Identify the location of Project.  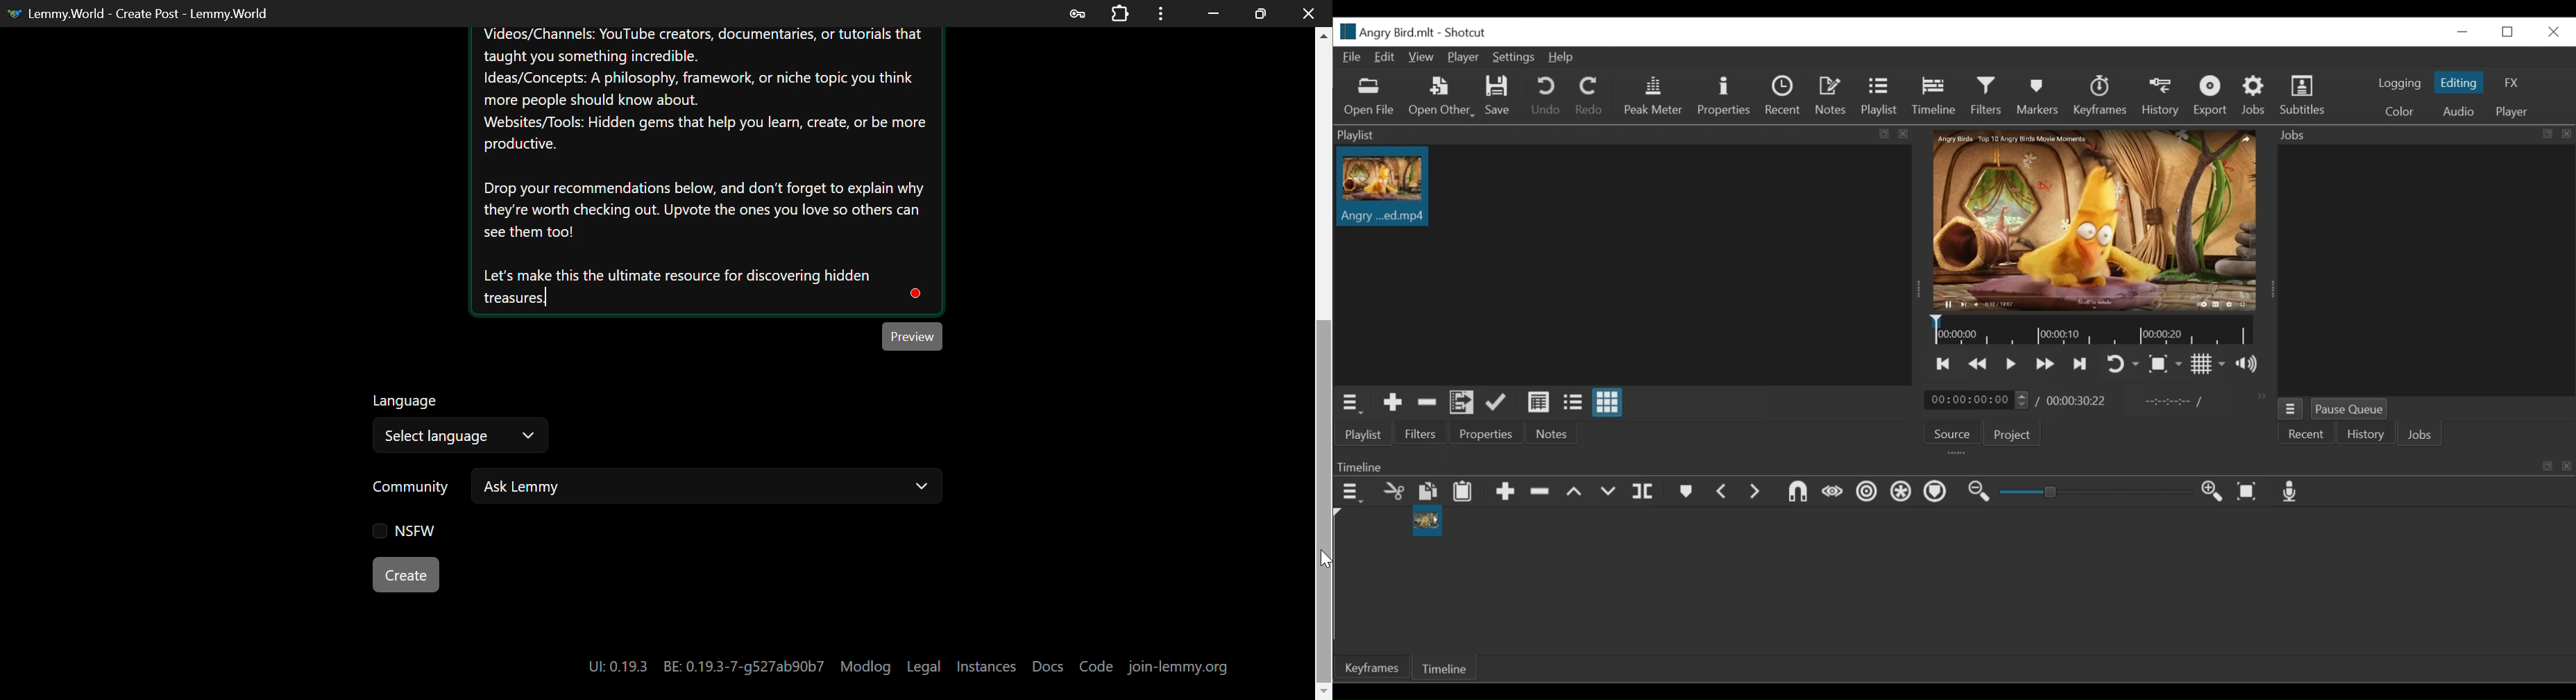
(2014, 434).